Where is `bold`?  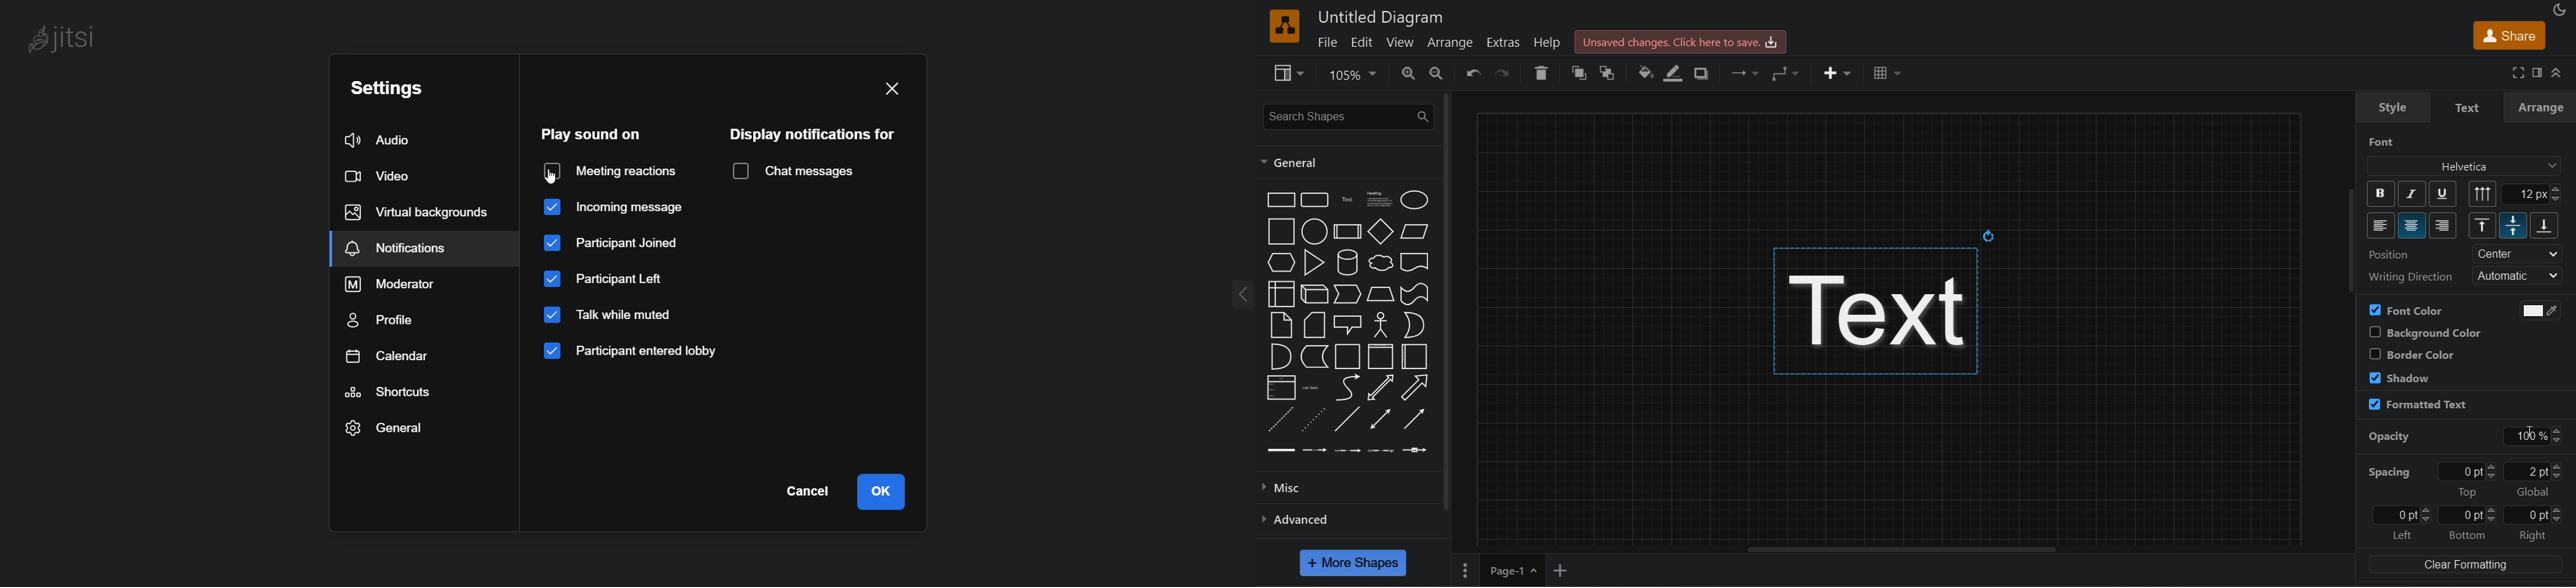
bold is located at coordinates (2381, 194).